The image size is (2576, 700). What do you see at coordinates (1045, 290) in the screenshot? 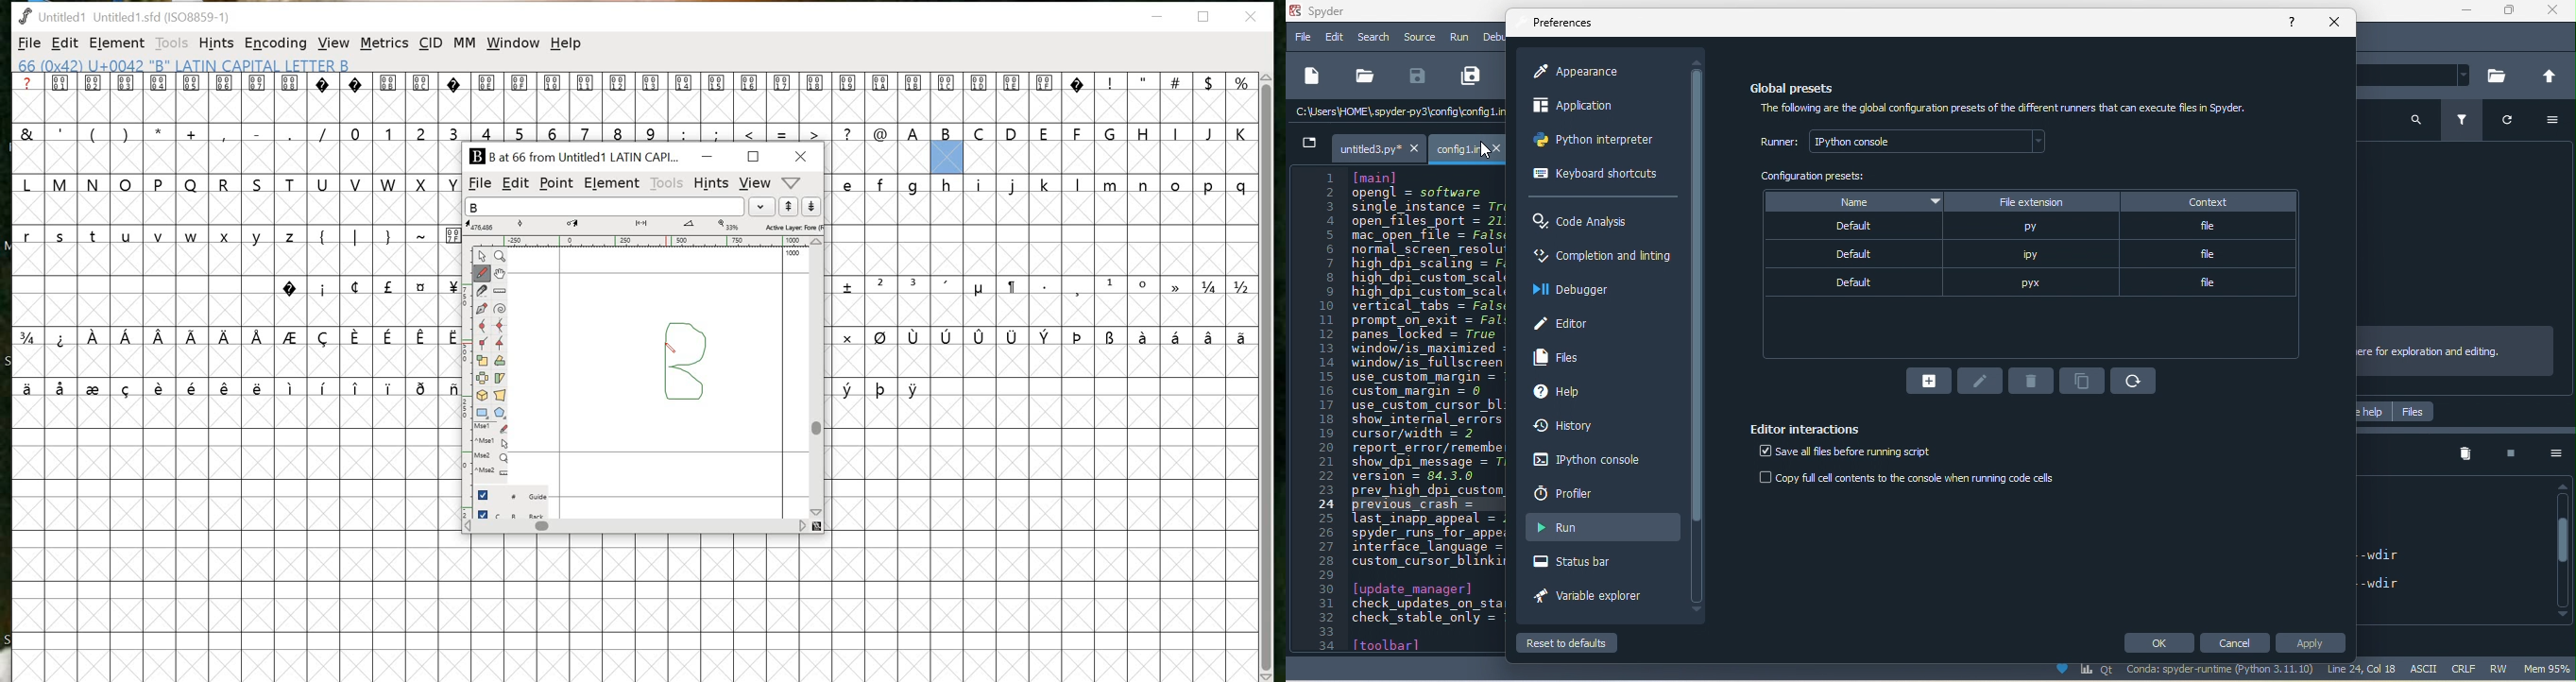
I see `glyphs` at bounding box center [1045, 290].